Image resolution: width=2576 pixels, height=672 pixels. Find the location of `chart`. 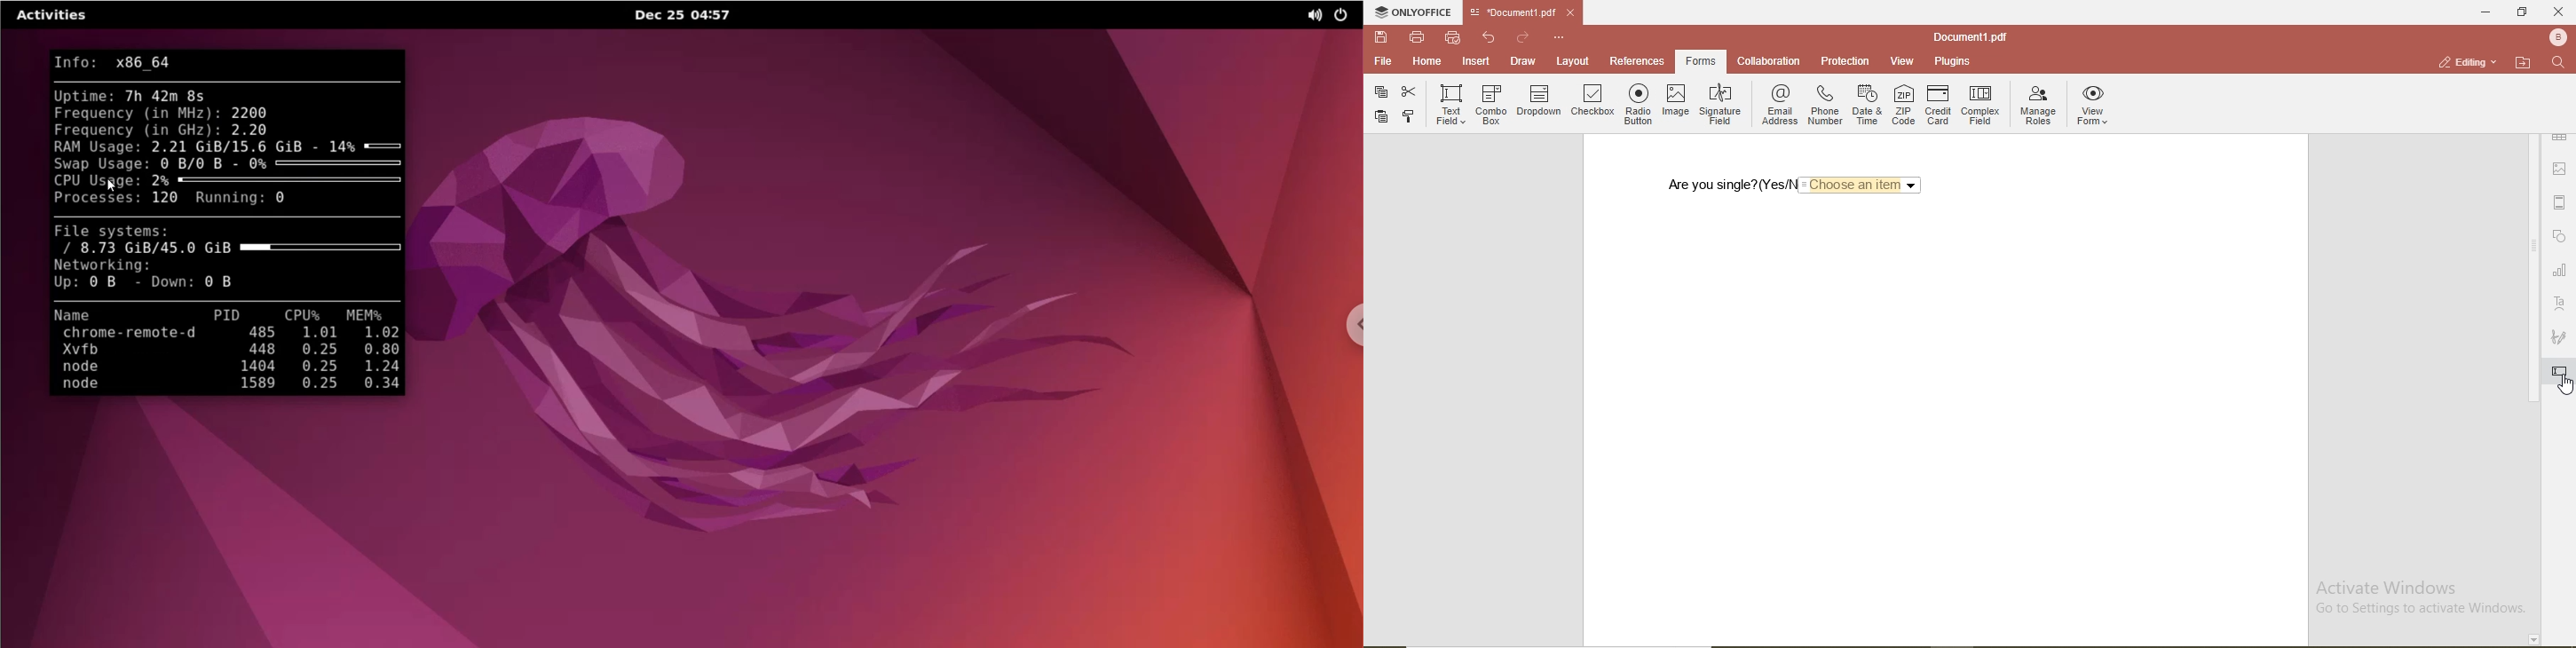

chart is located at coordinates (2560, 270).